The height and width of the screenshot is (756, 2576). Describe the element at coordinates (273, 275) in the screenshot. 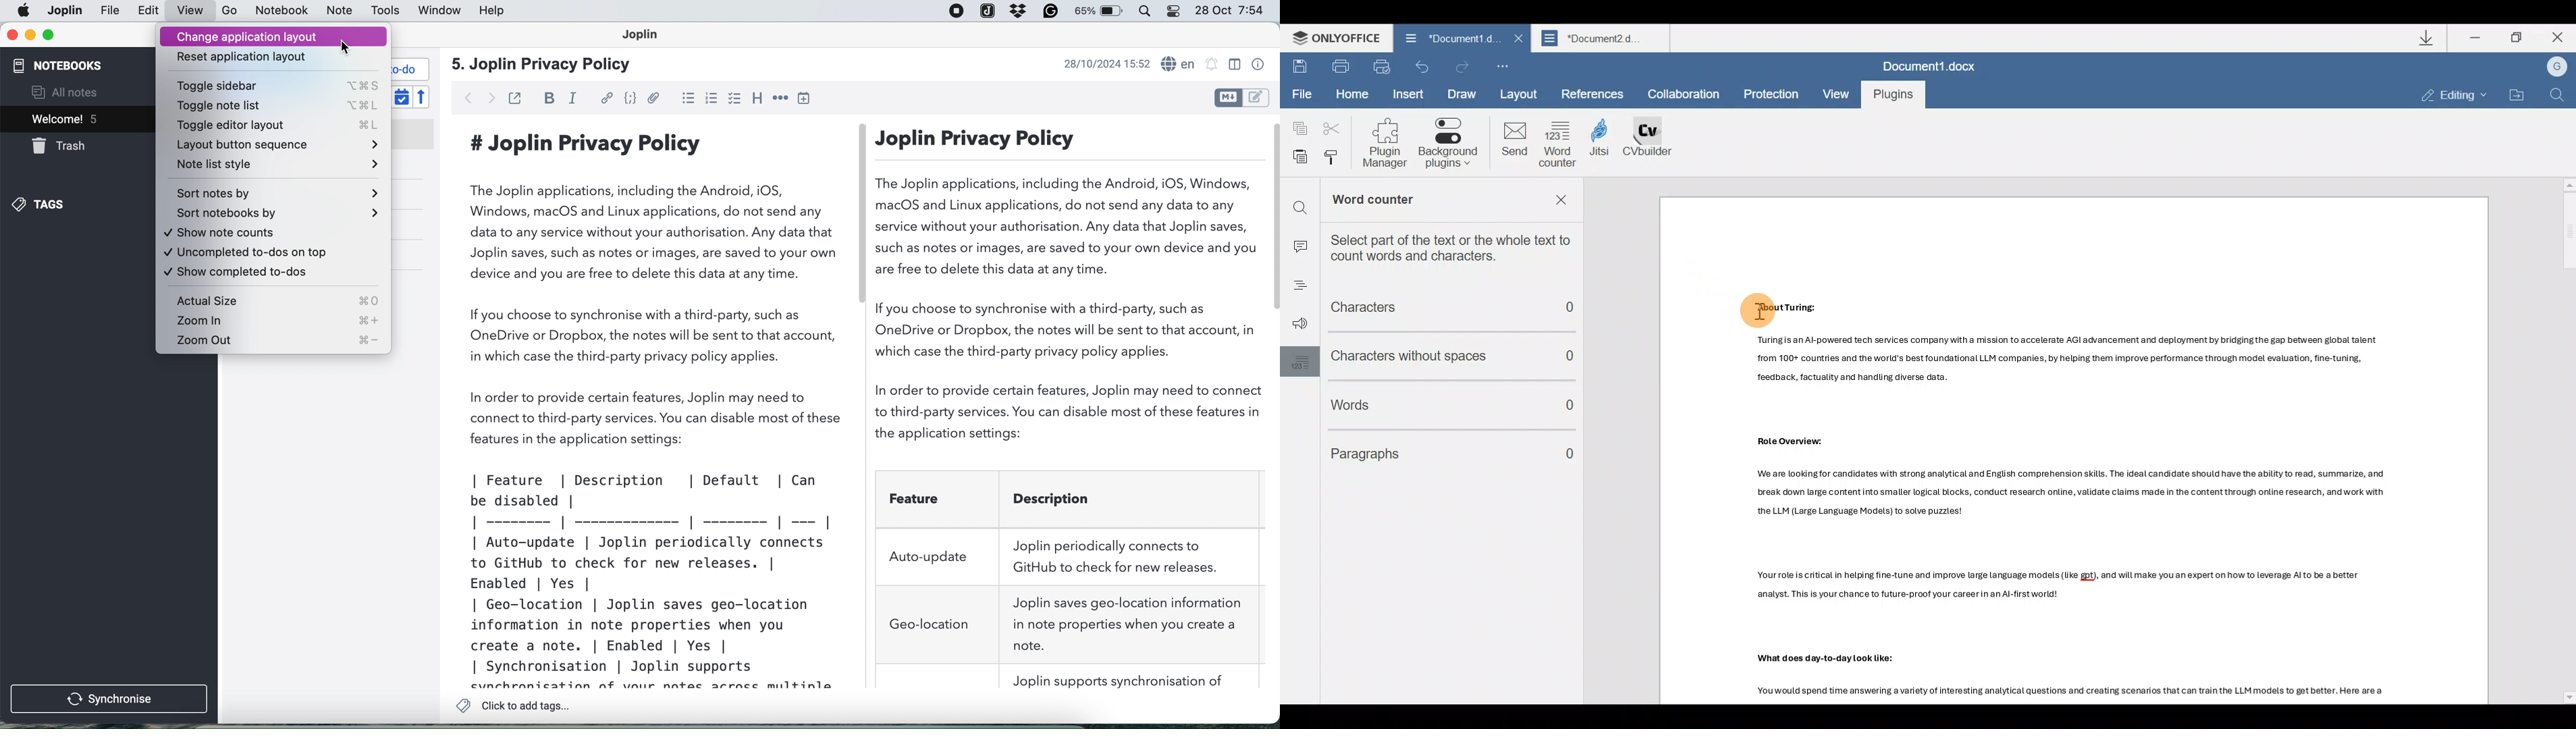

I see `Show completed to-dos` at that location.